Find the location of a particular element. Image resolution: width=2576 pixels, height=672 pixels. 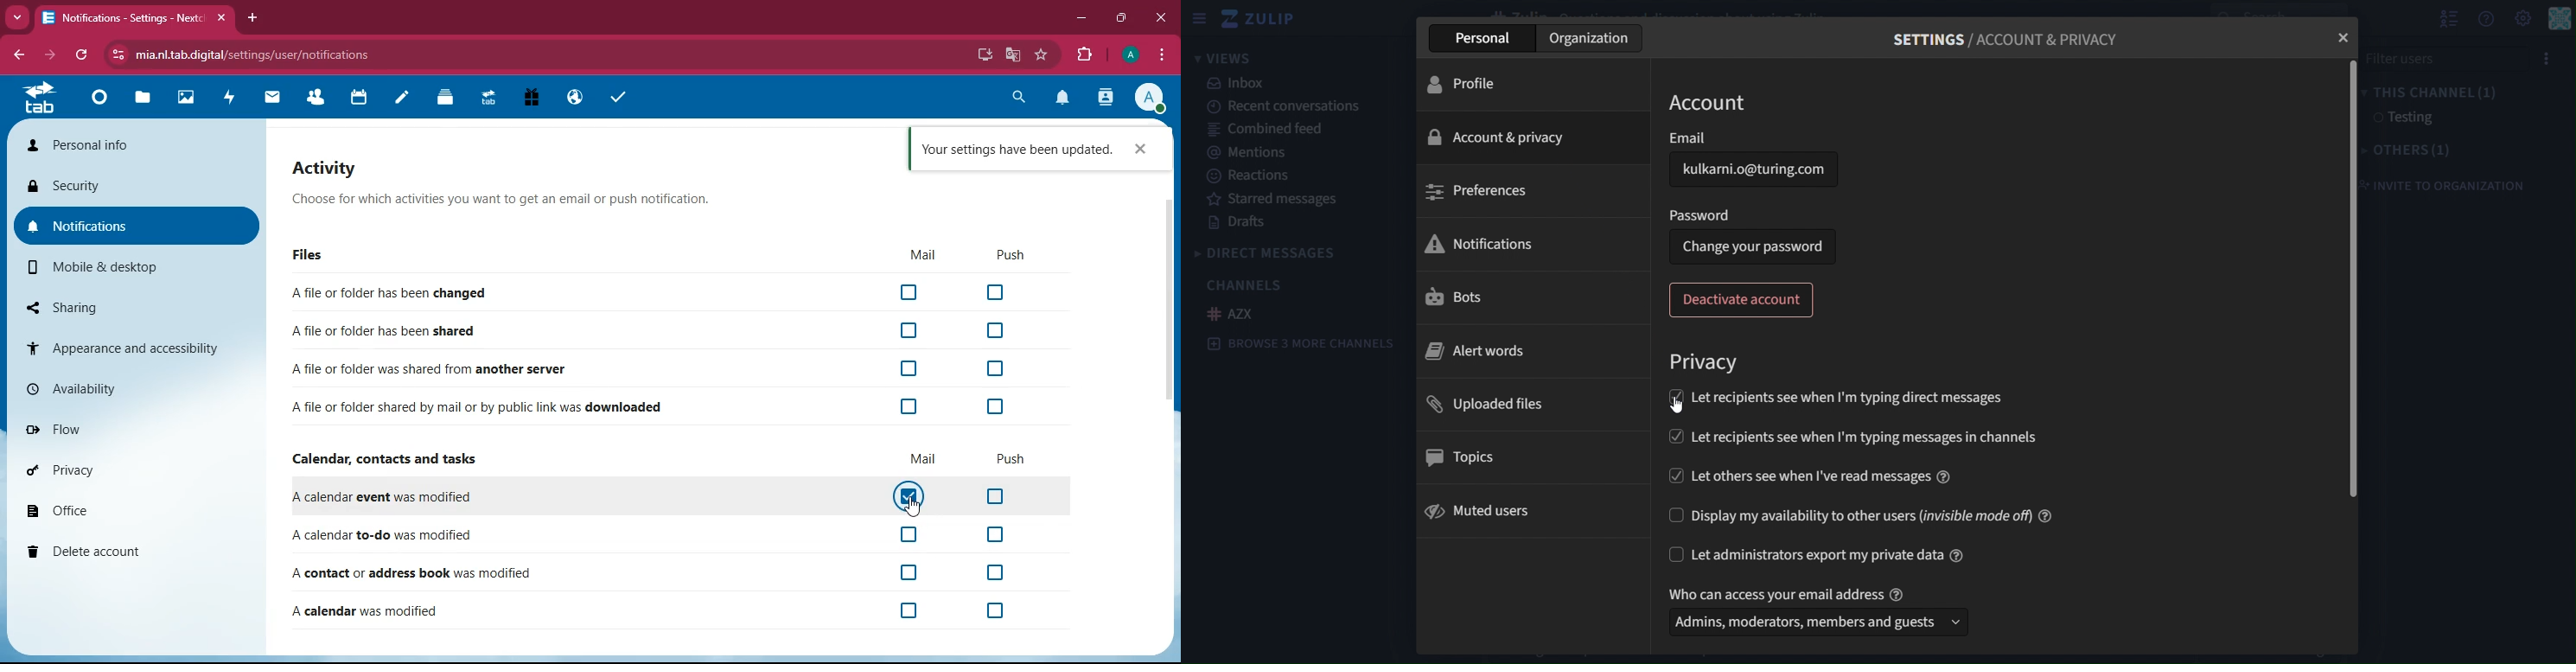

appearance and accessibility is located at coordinates (135, 348).